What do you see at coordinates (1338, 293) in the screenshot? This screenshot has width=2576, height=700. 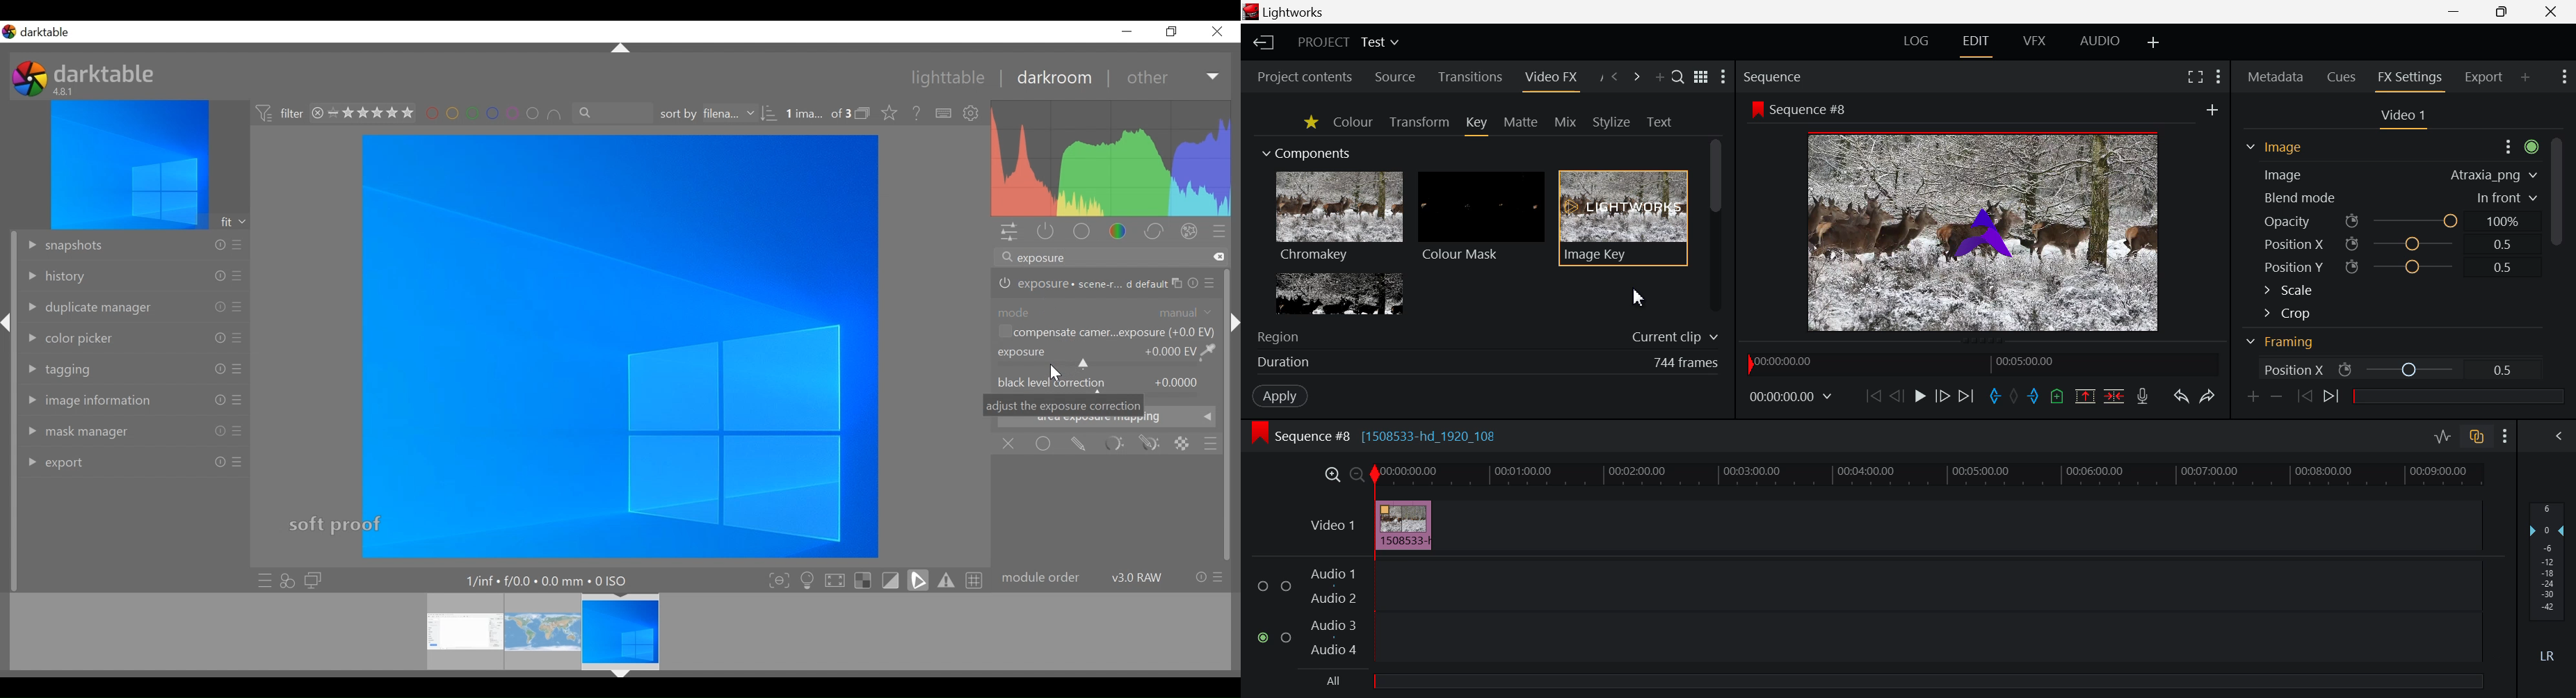 I see `Lumakey` at bounding box center [1338, 293].